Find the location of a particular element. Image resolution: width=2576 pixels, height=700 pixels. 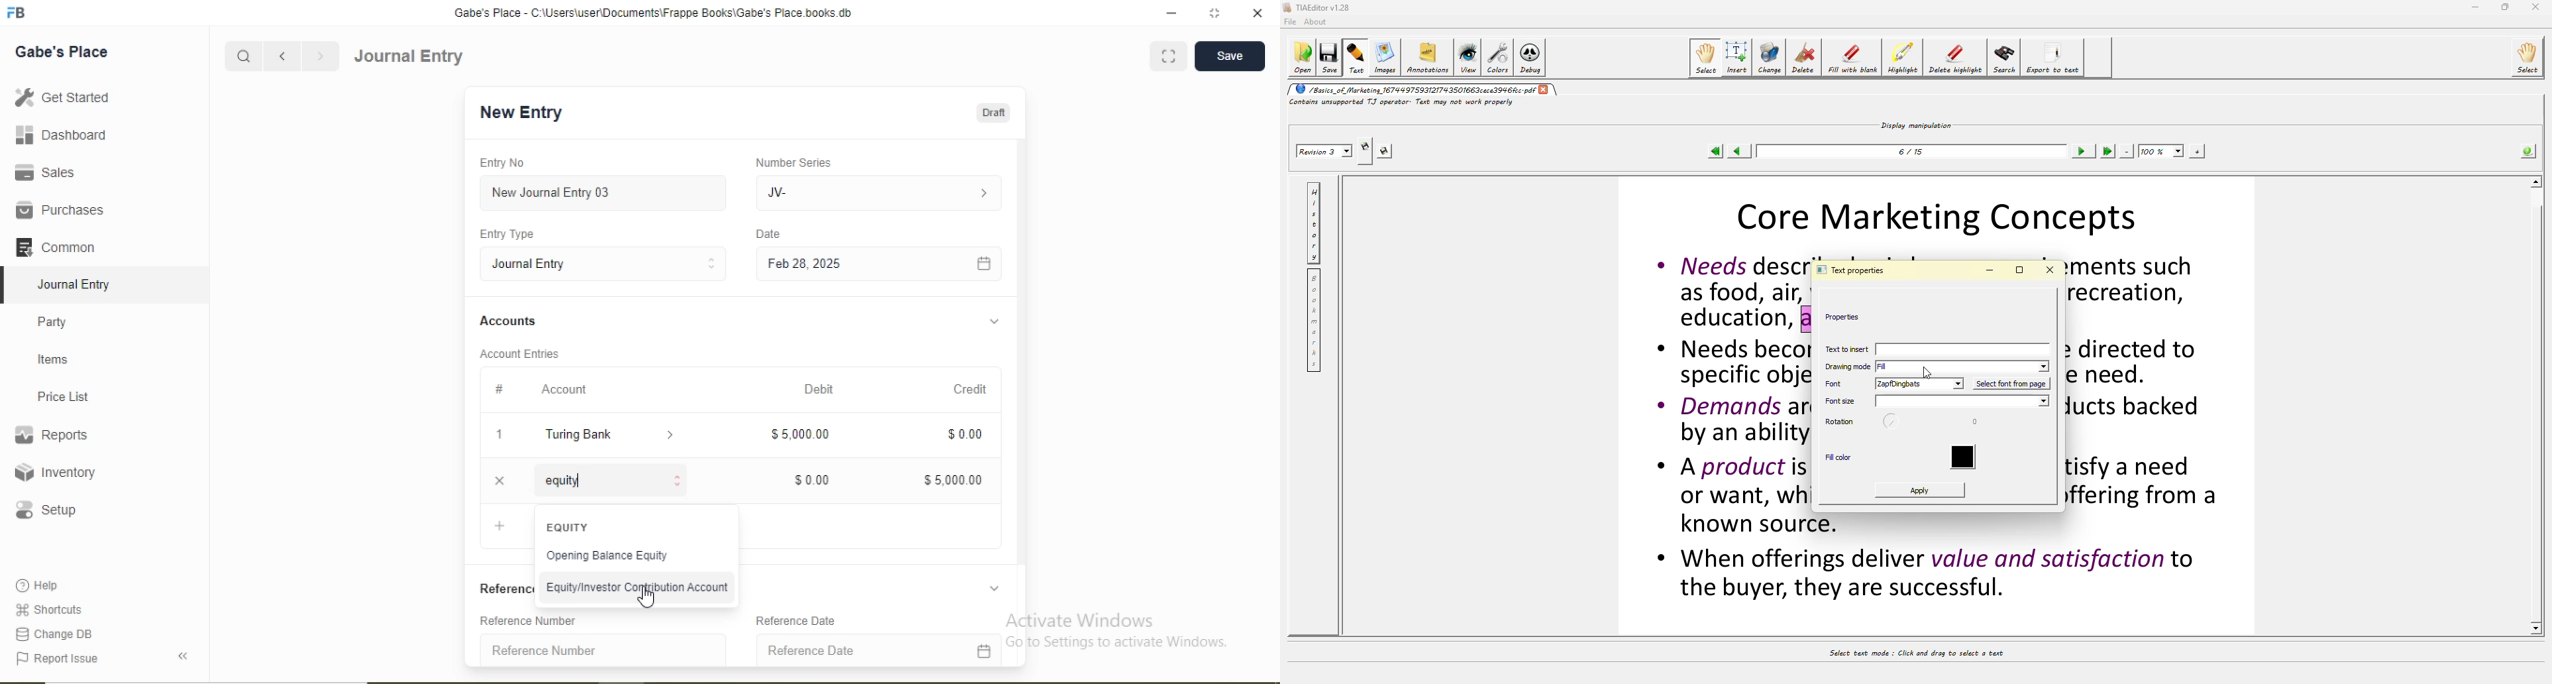

1 is located at coordinates (499, 434).